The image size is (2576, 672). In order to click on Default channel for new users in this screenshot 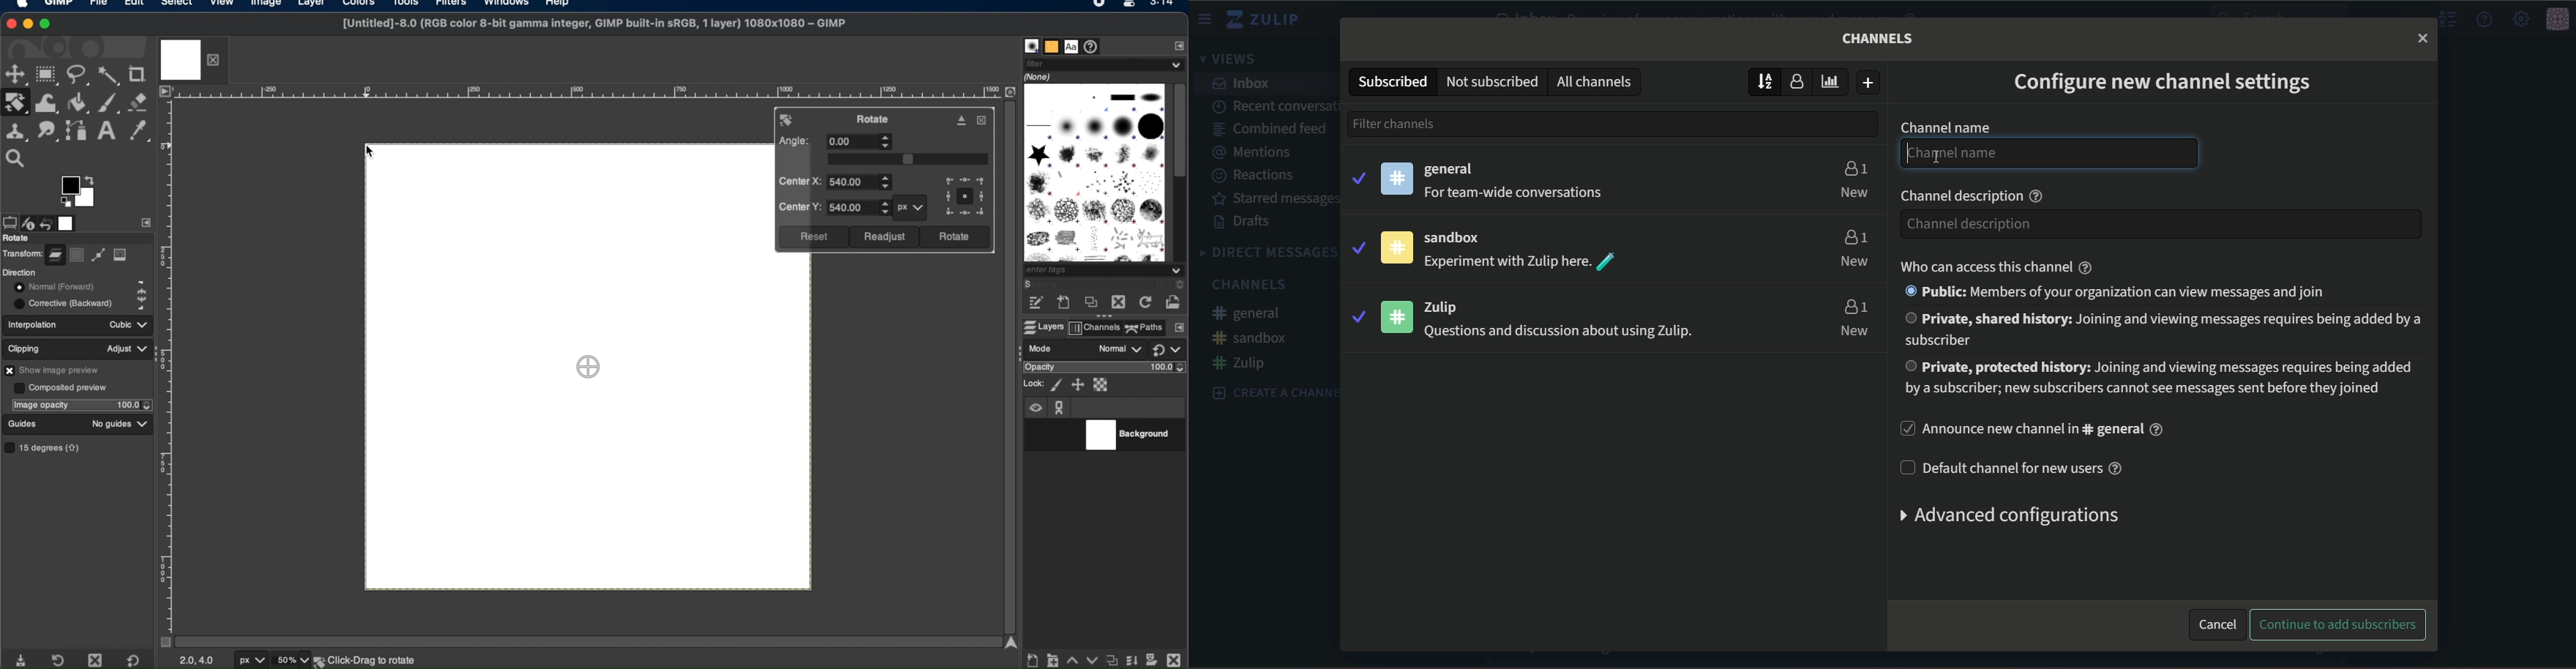, I will do `click(2017, 468)`.